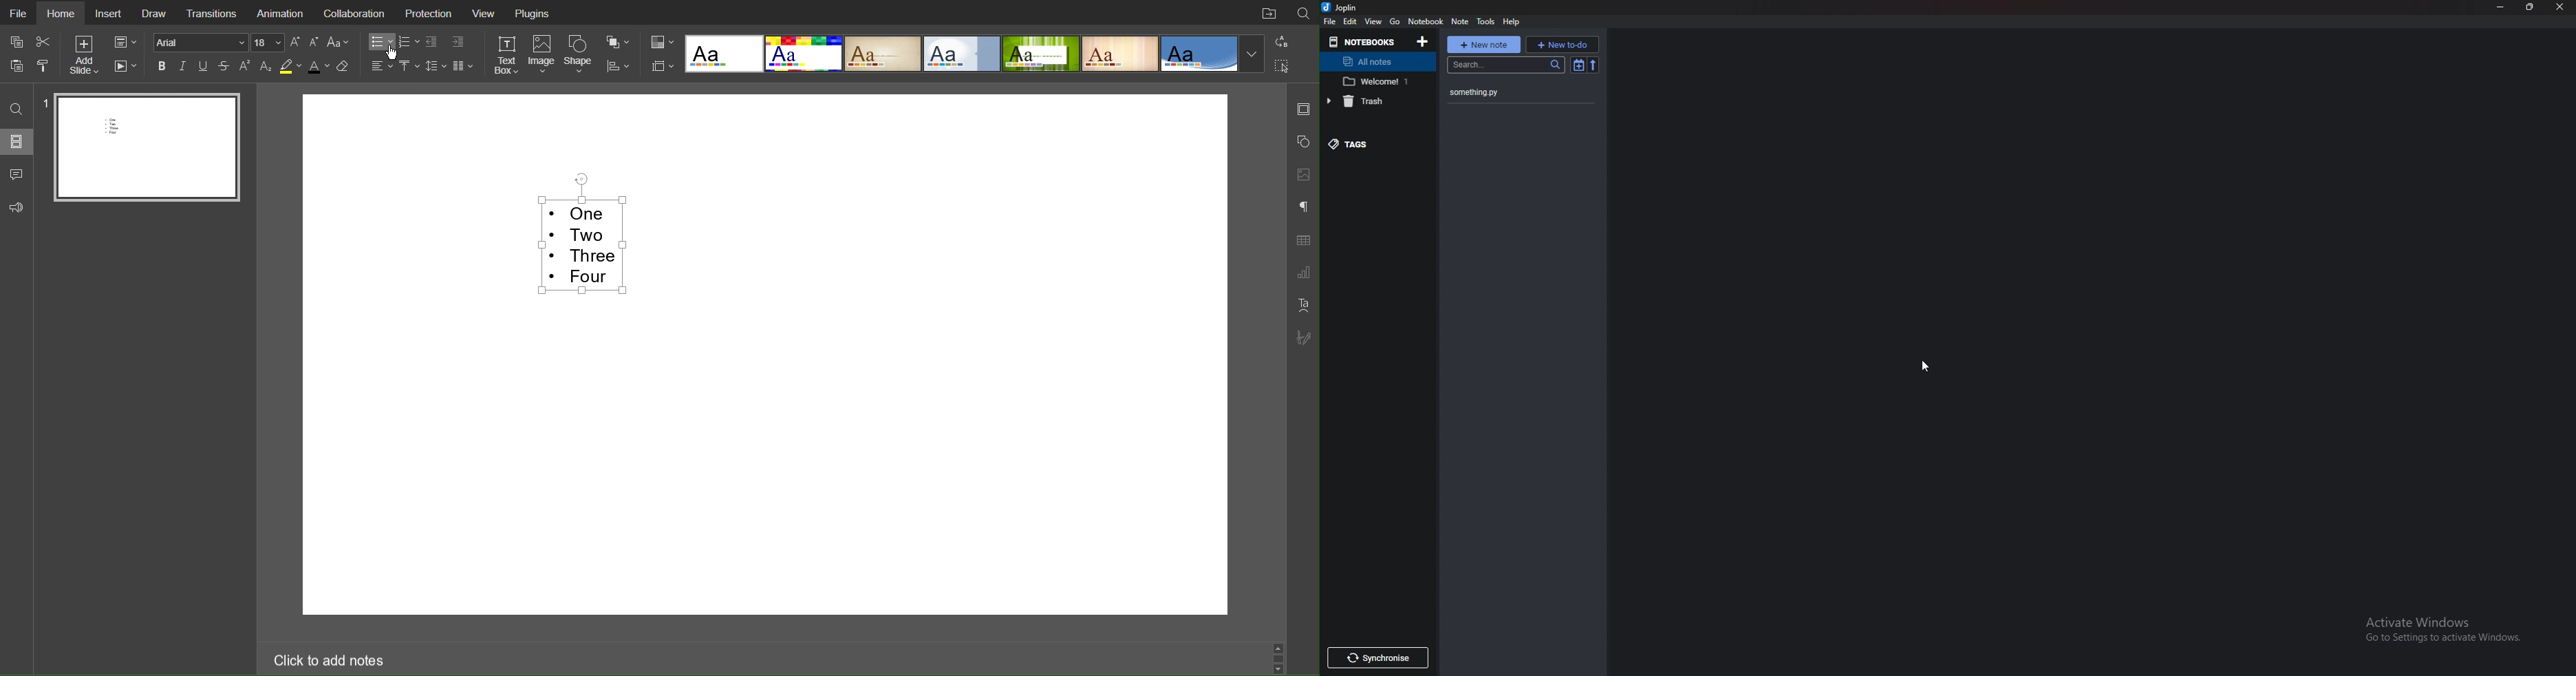 Image resolution: width=2576 pixels, height=700 pixels. What do you see at coordinates (1280, 65) in the screenshot?
I see `Selection` at bounding box center [1280, 65].